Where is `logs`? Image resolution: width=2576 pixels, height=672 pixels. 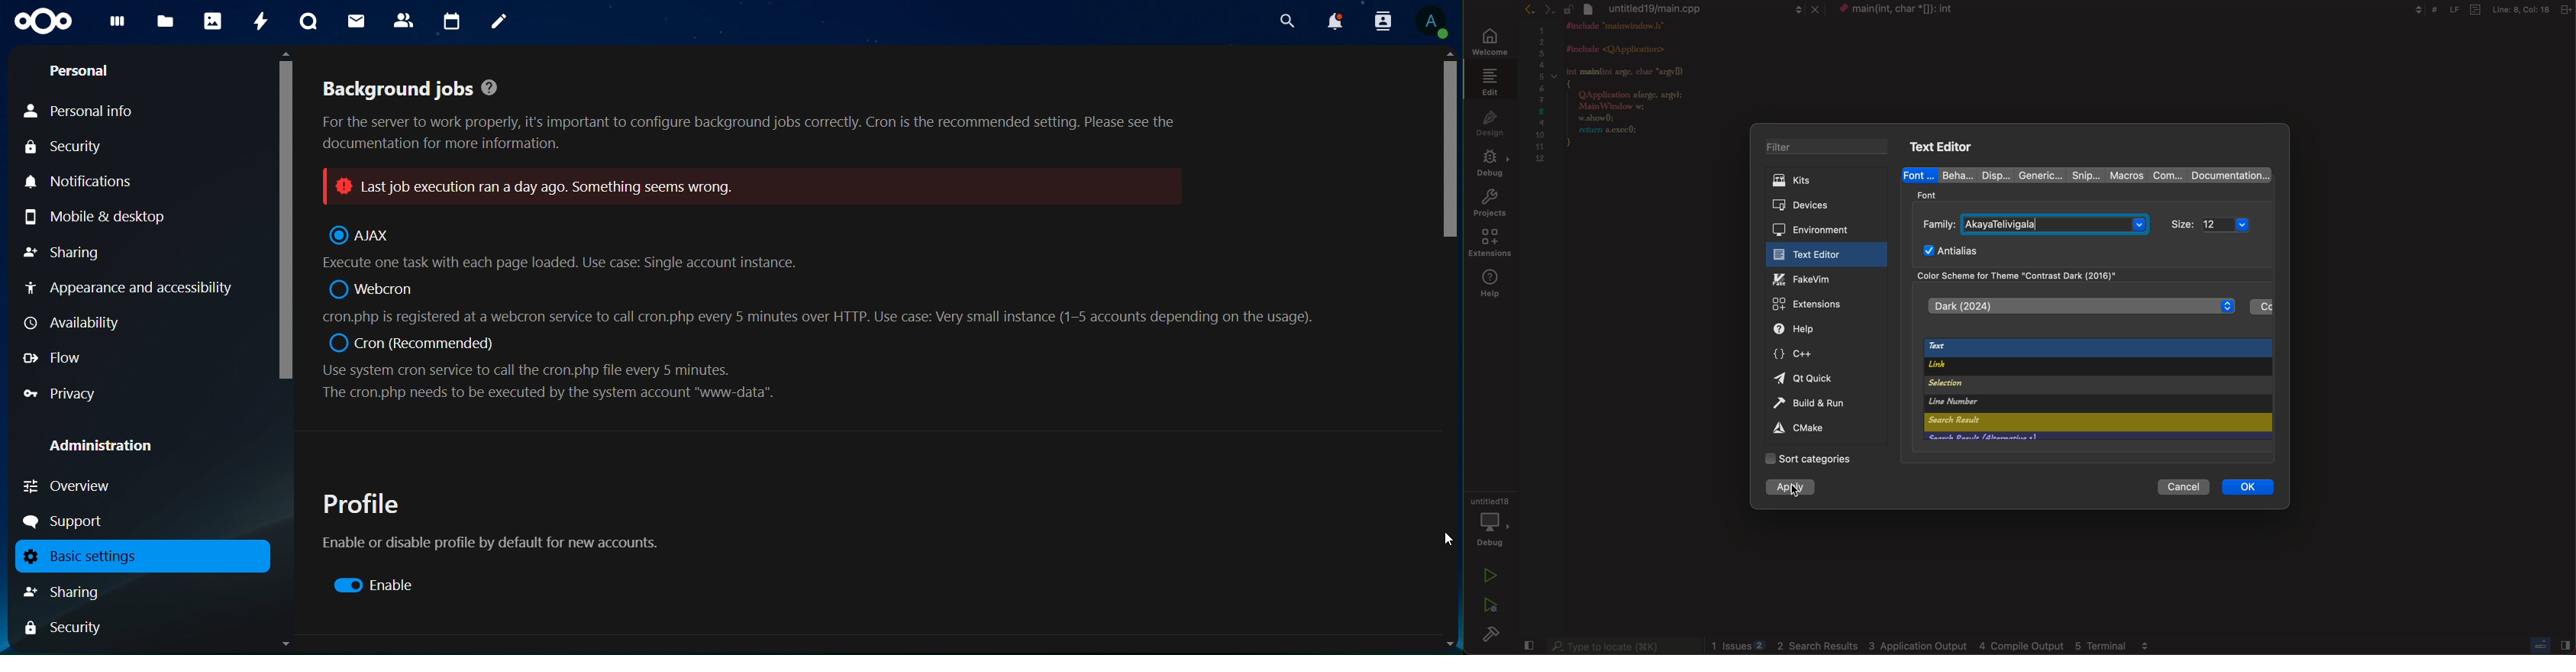 logs is located at coordinates (1934, 646).